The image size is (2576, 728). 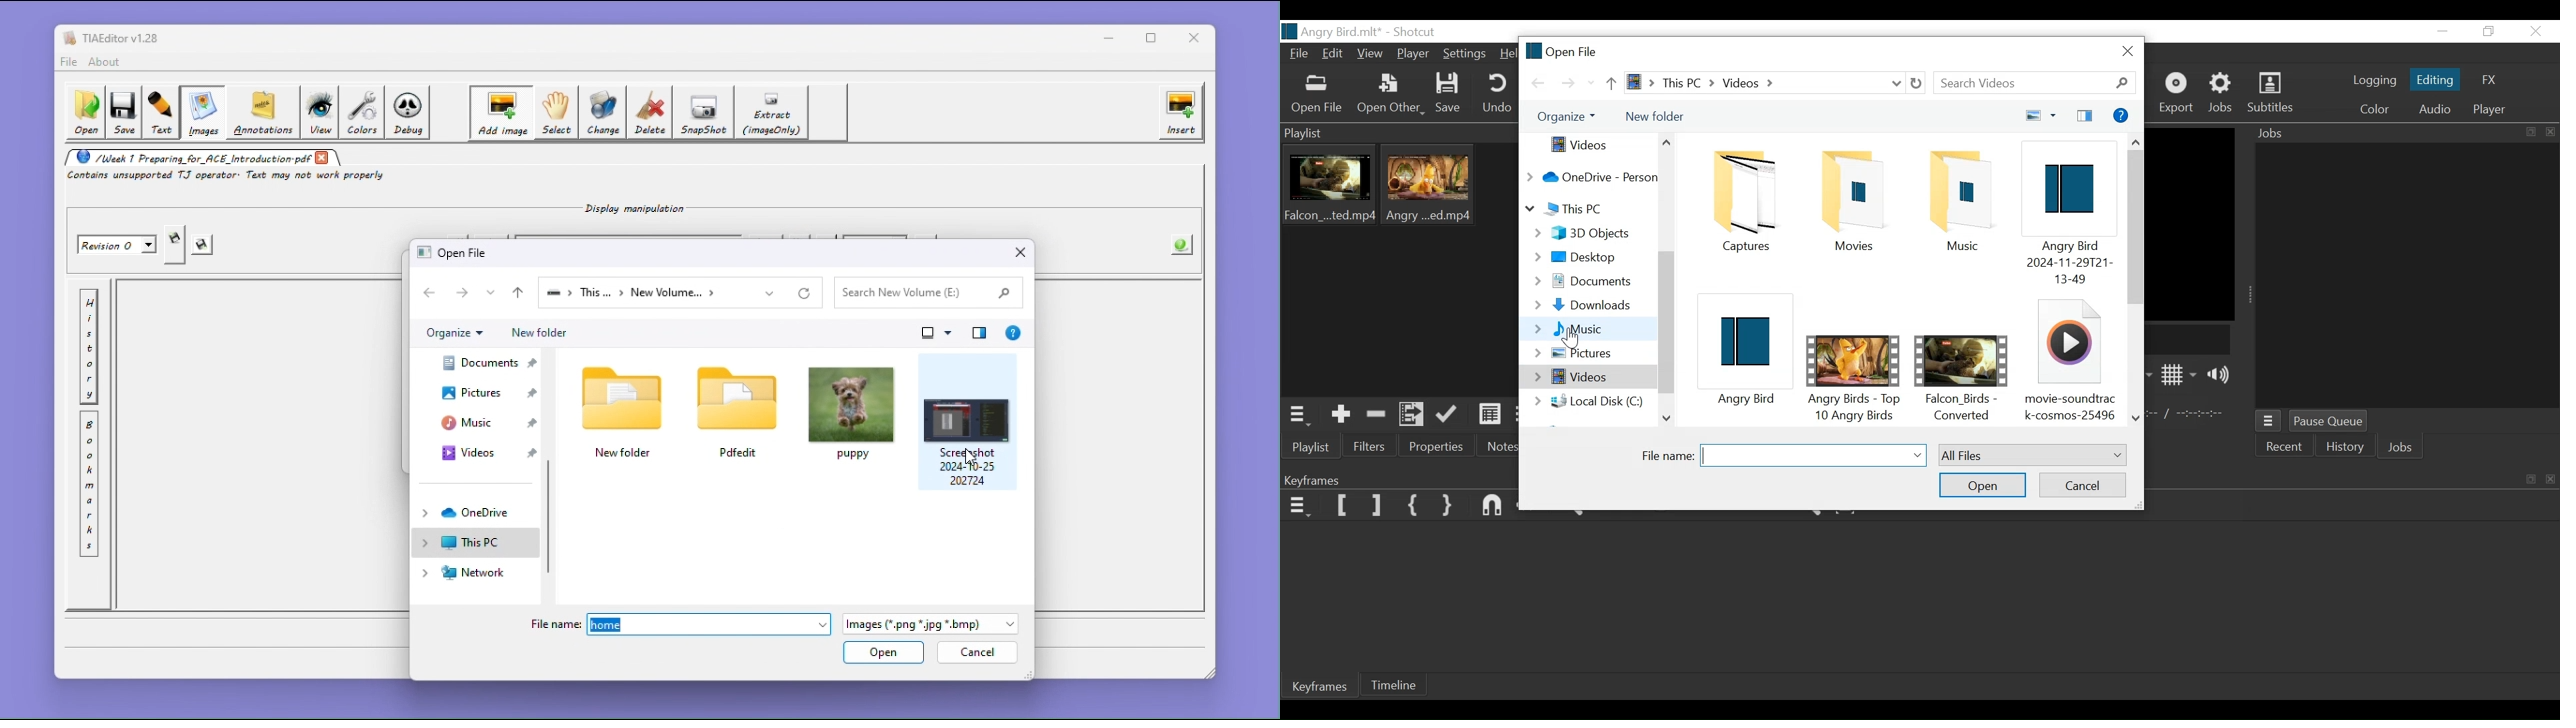 I want to click on Help, so click(x=1507, y=55).